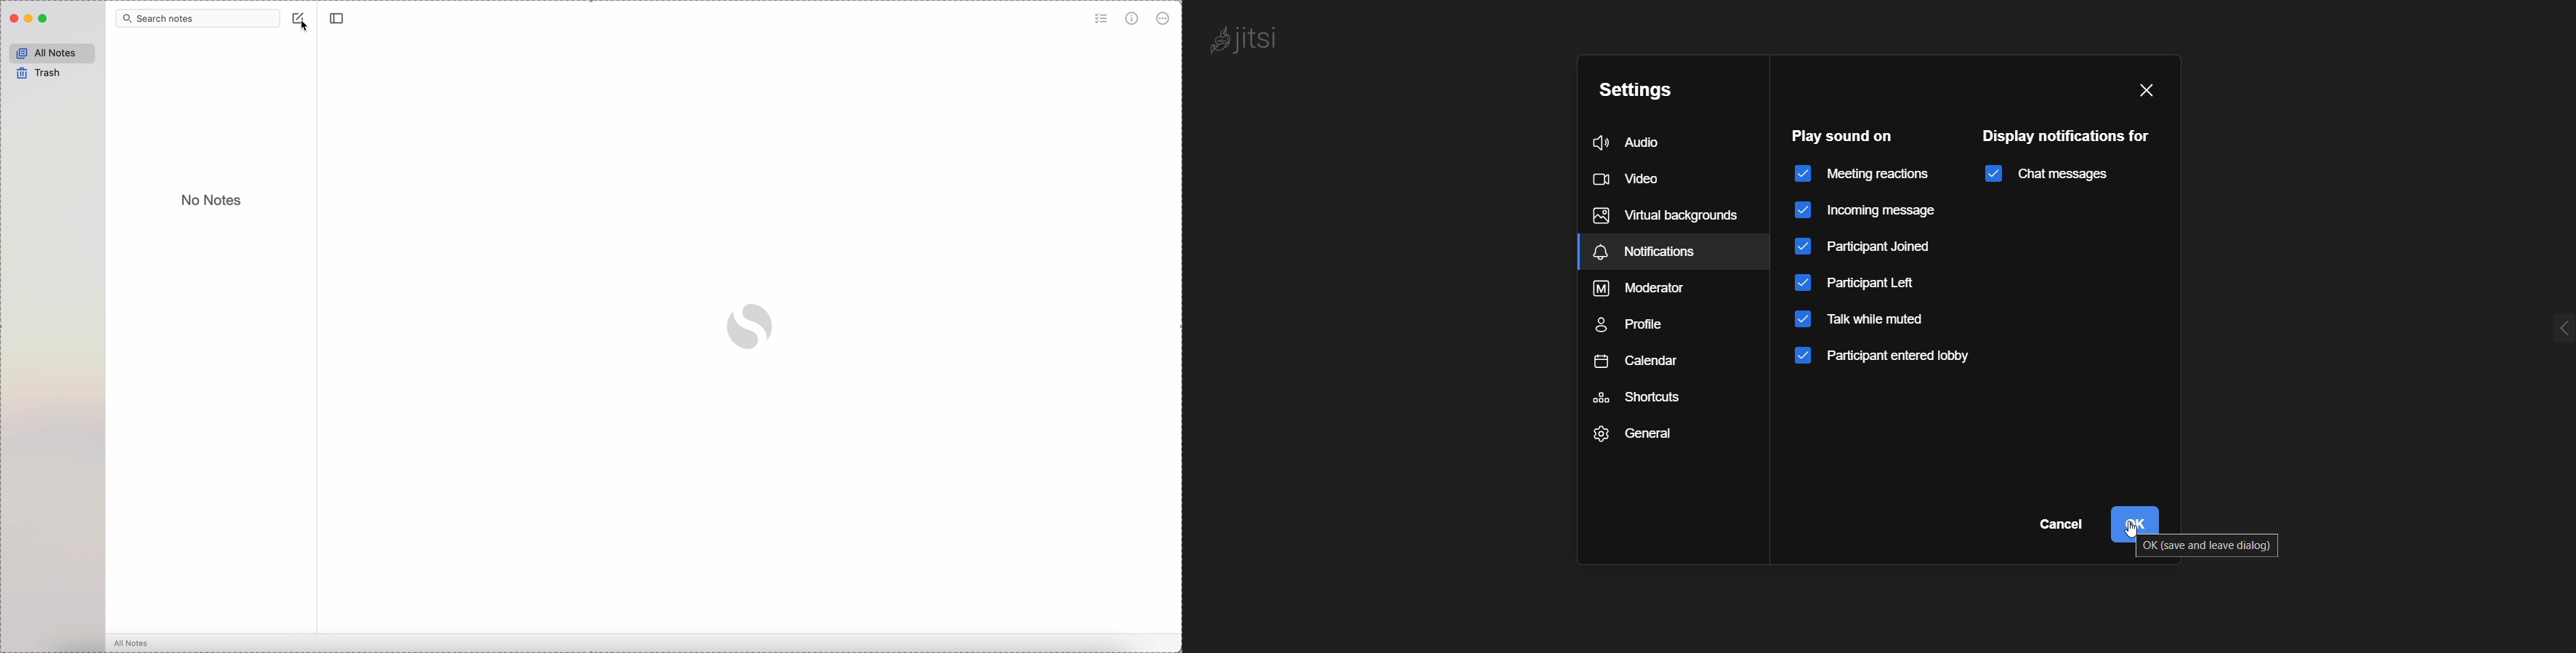 The width and height of the screenshot is (2576, 672). What do you see at coordinates (2054, 176) in the screenshot?
I see `enabled chat messages` at bounding box center [2054, 176].